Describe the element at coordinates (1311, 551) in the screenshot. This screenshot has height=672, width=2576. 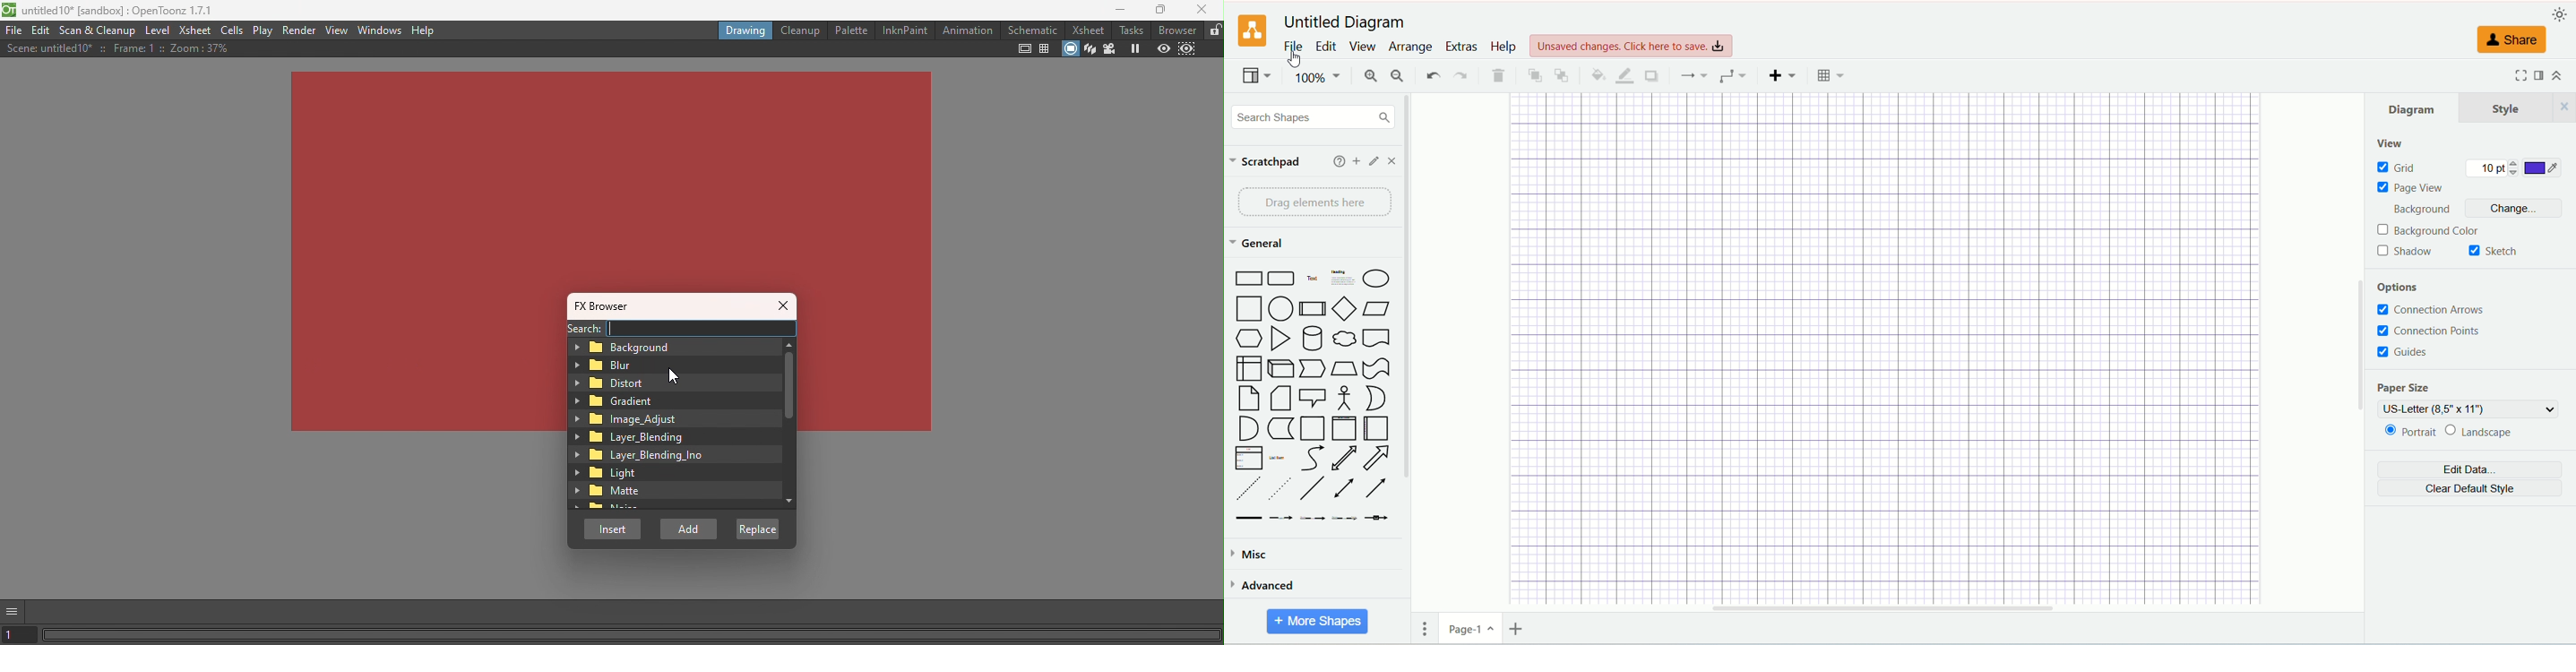
I see `misc` at that location.